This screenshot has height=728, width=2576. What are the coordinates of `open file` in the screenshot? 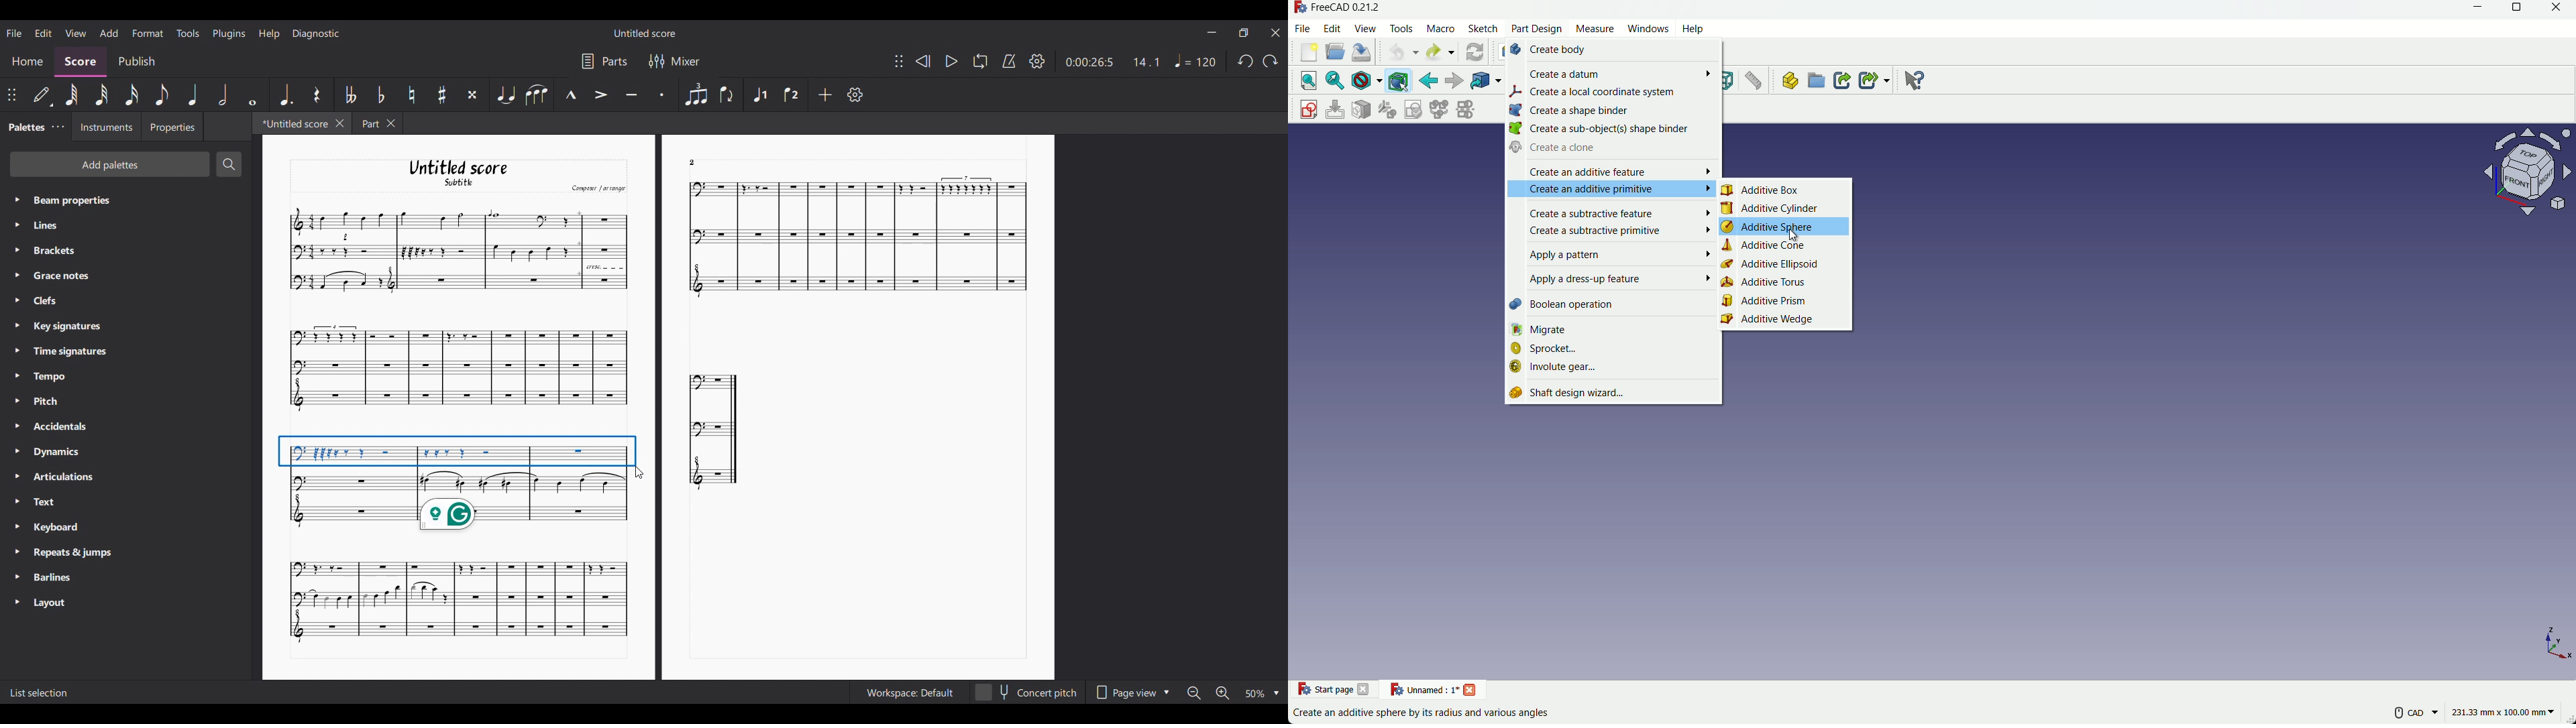 It's located at (1336, 52).